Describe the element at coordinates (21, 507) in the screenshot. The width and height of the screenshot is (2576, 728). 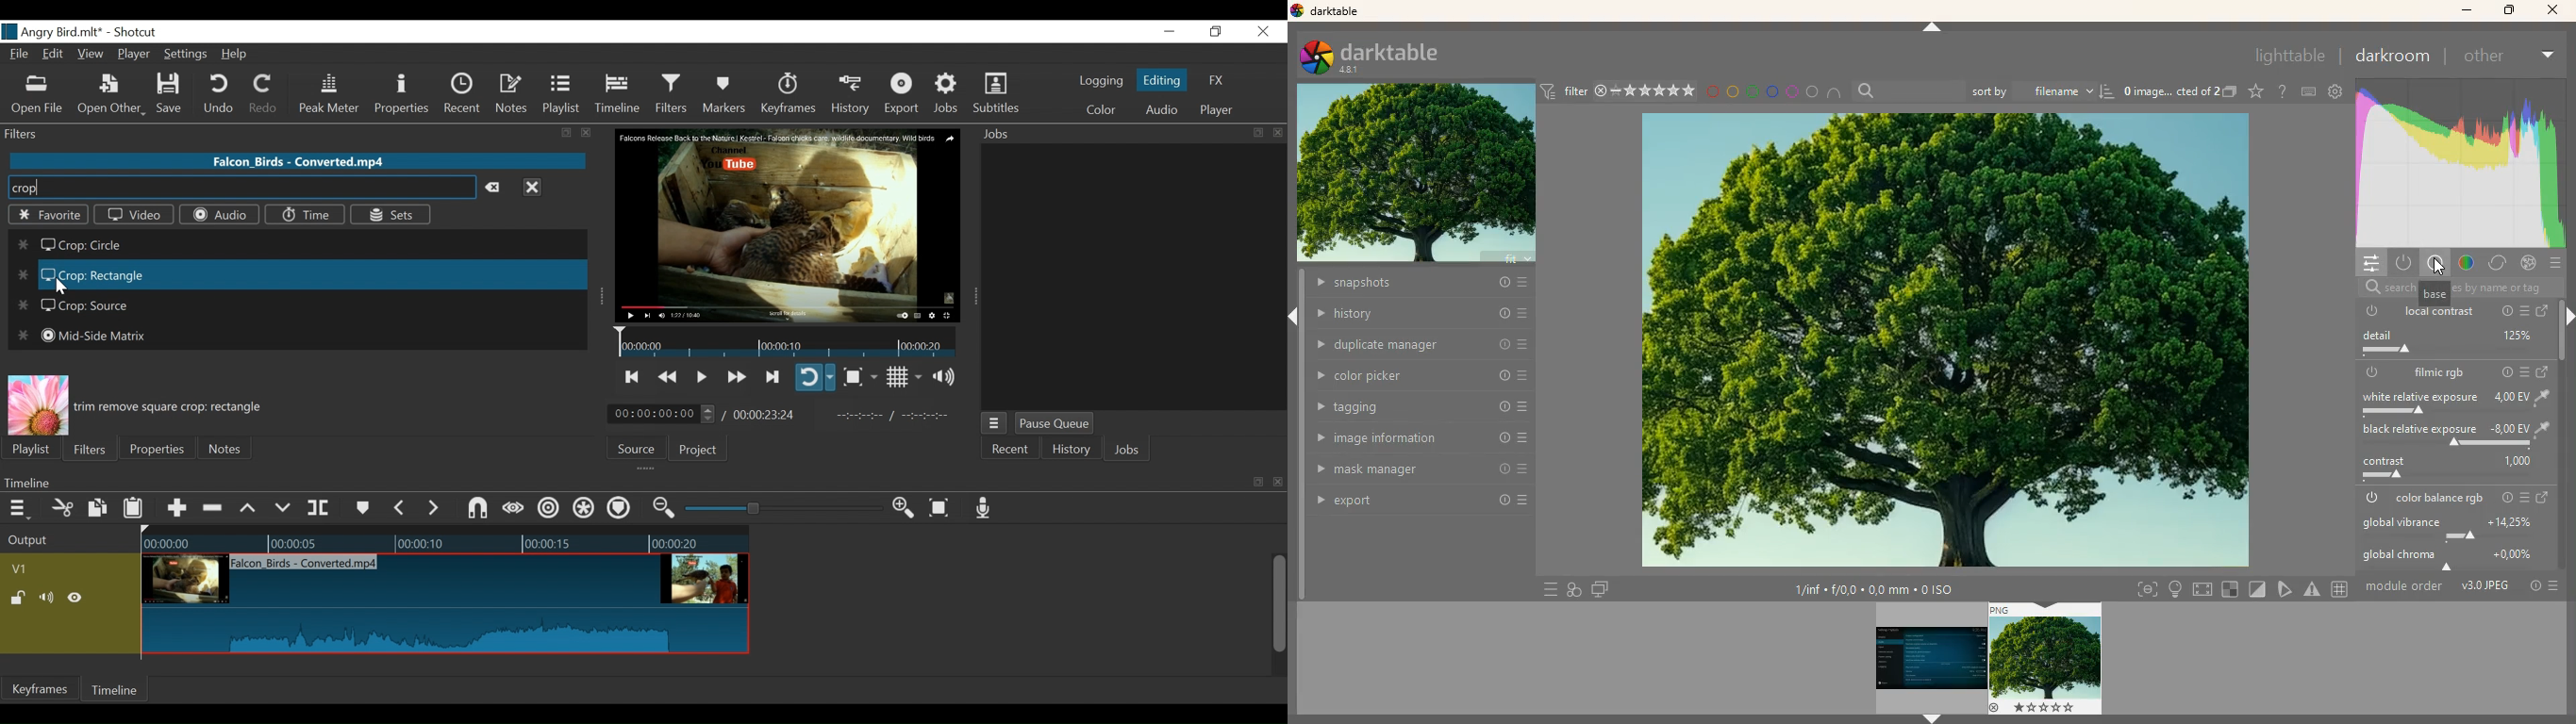
I see `Timeline menu` at that location.